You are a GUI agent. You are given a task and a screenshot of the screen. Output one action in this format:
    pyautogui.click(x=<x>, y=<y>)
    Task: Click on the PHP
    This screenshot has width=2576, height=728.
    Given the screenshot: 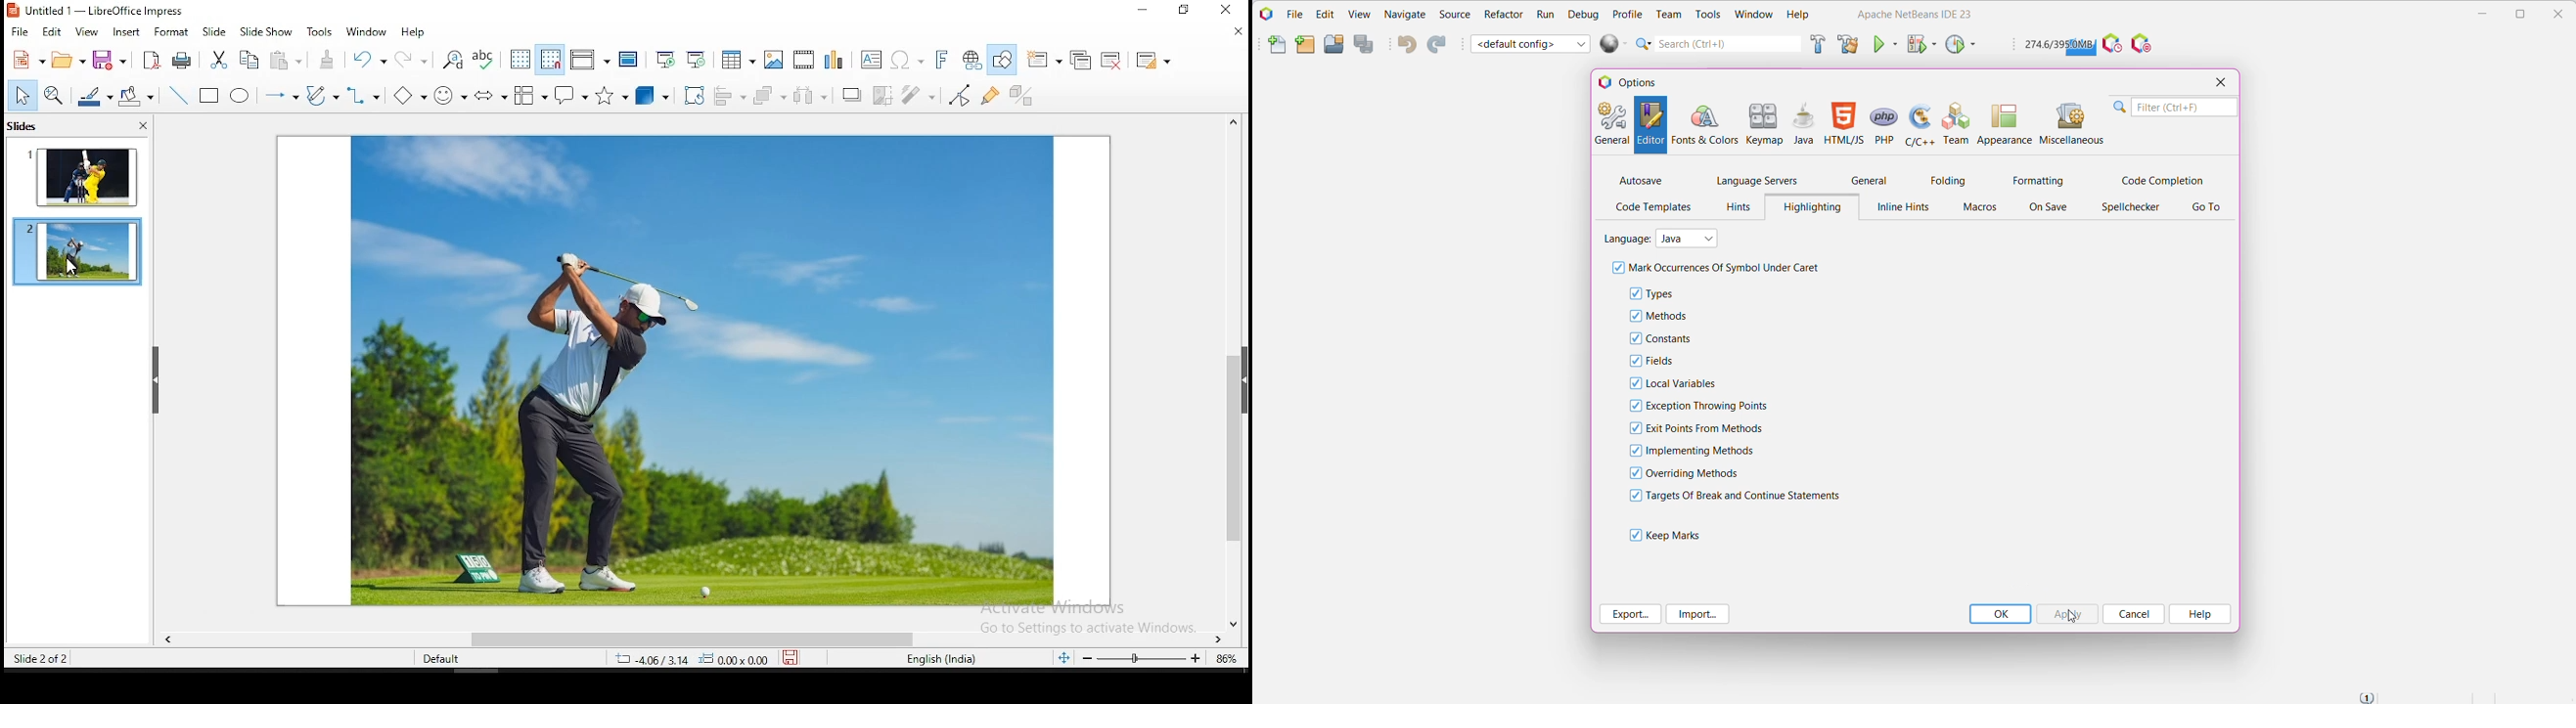 What is the action you would take?
    pyautogui.click(x=1883, y=124)
    